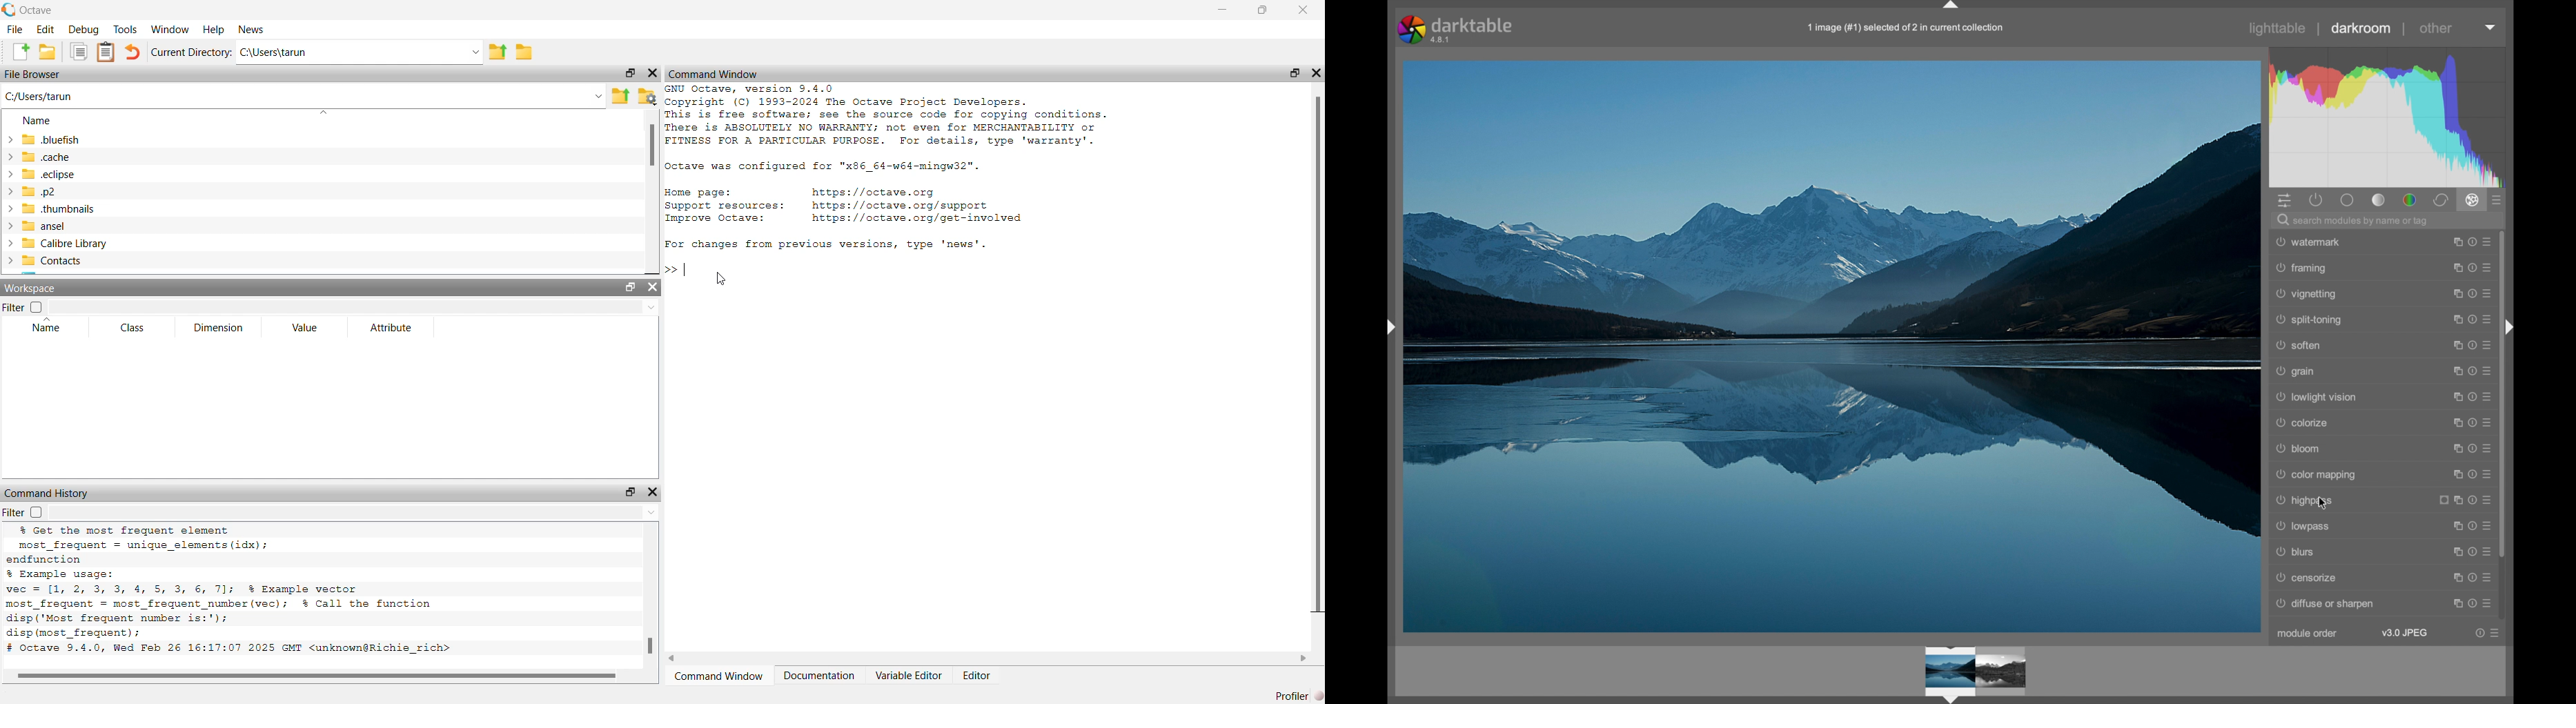 Image resolution: width=2576 pixels, height=728 pixels. What do you see at coordinates (2464, 499) in the screenshot?
I see `more options` at bounding box center [2464, 499].